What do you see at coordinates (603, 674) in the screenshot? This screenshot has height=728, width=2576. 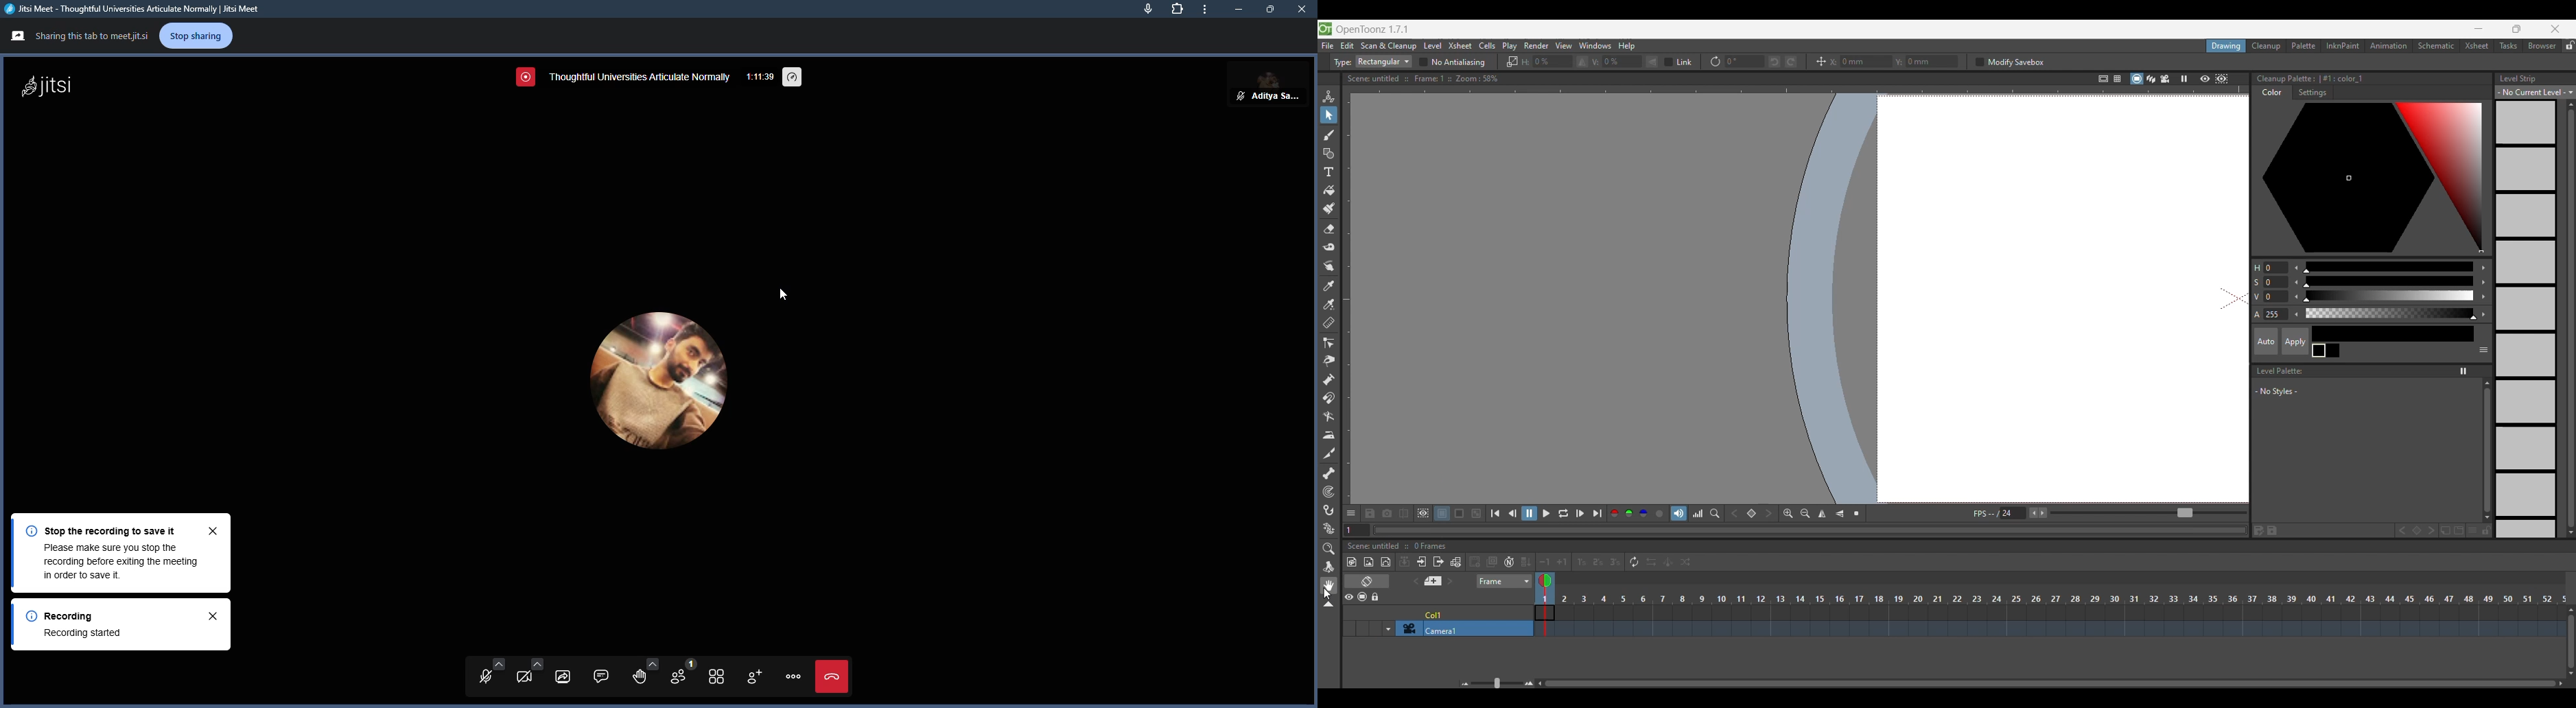 I see `open chat` at bounding box center [603, 674].